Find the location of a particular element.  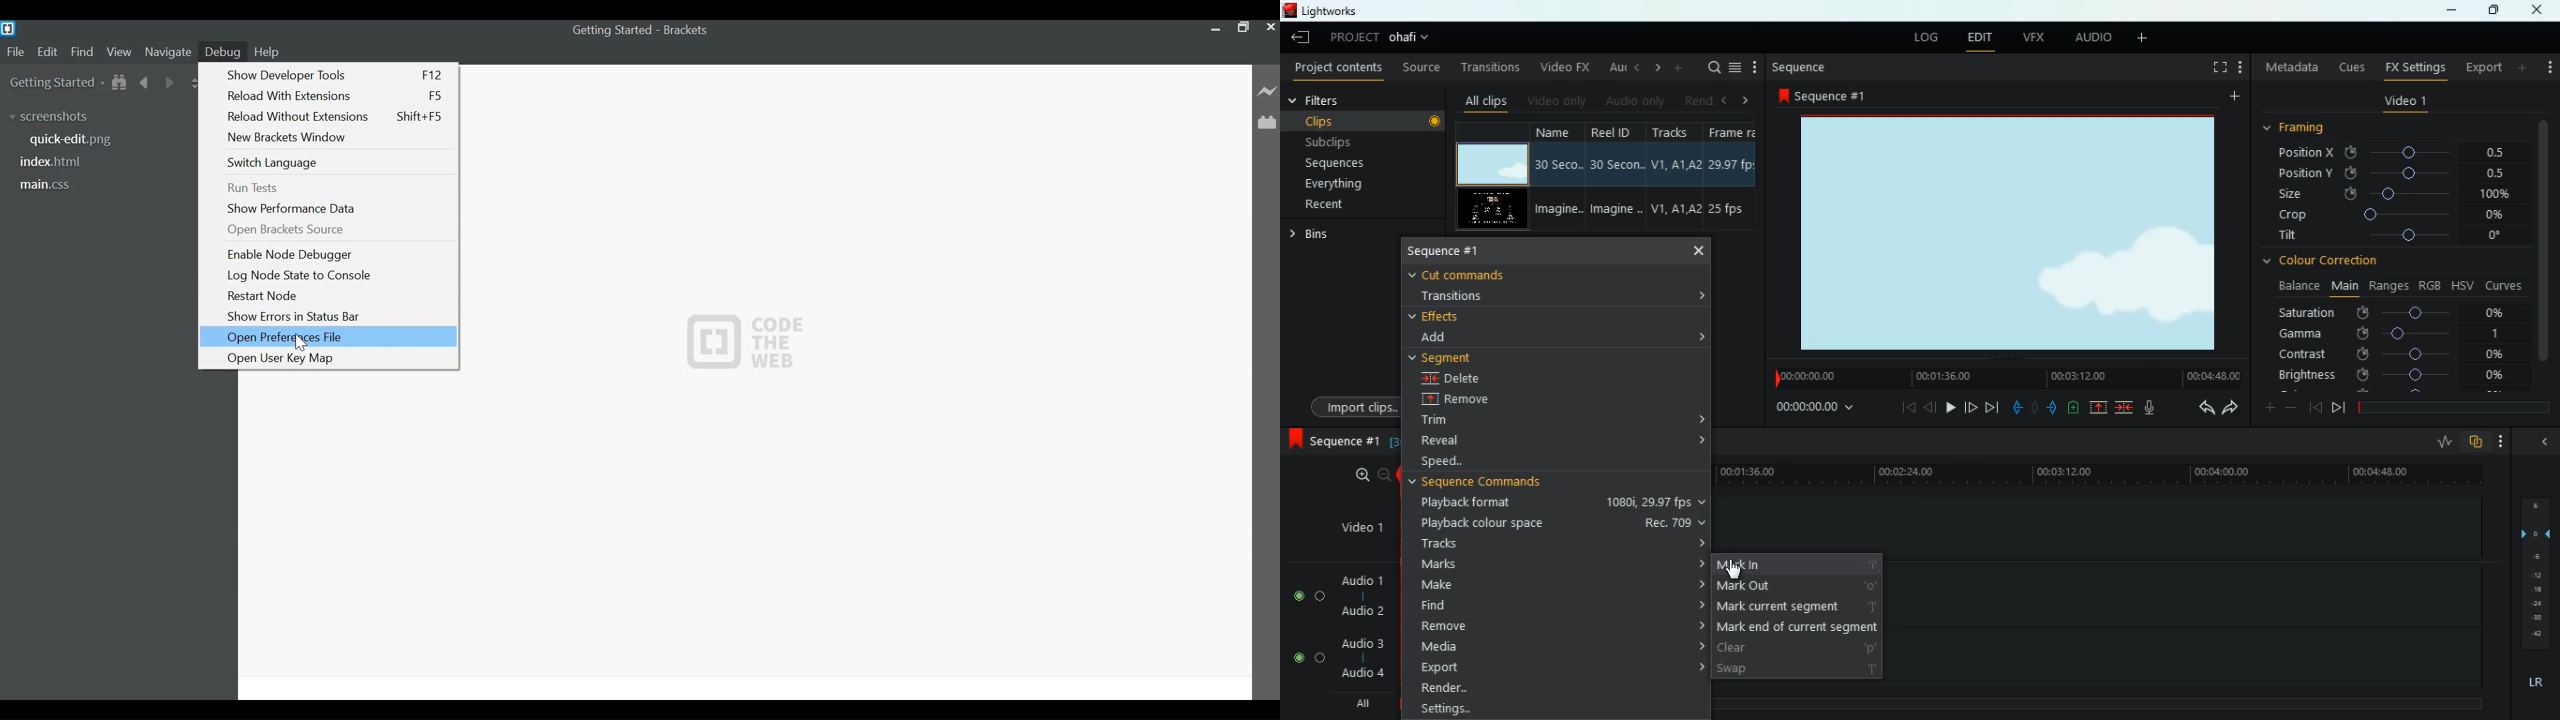

project contents is located at coordinates (1335, 68).